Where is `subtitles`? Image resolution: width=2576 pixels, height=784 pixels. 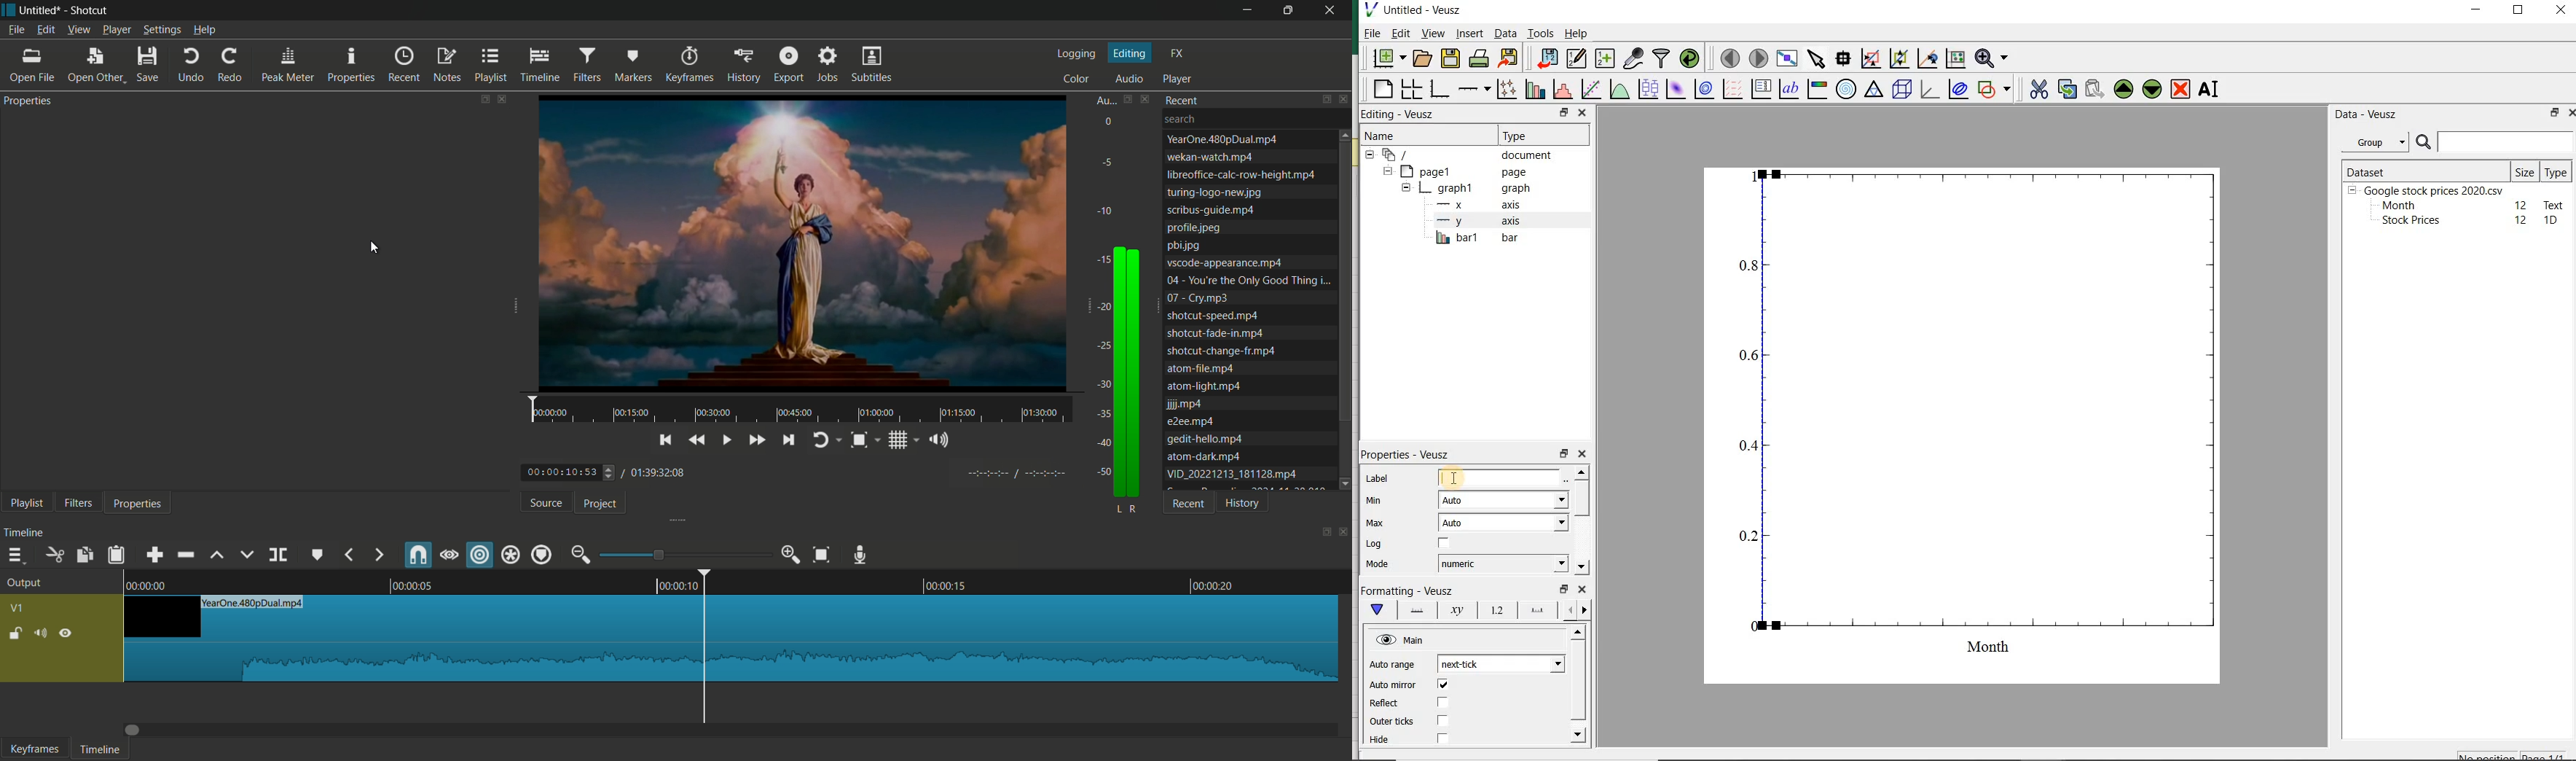
subtitles is located at coordinates (872, 66).